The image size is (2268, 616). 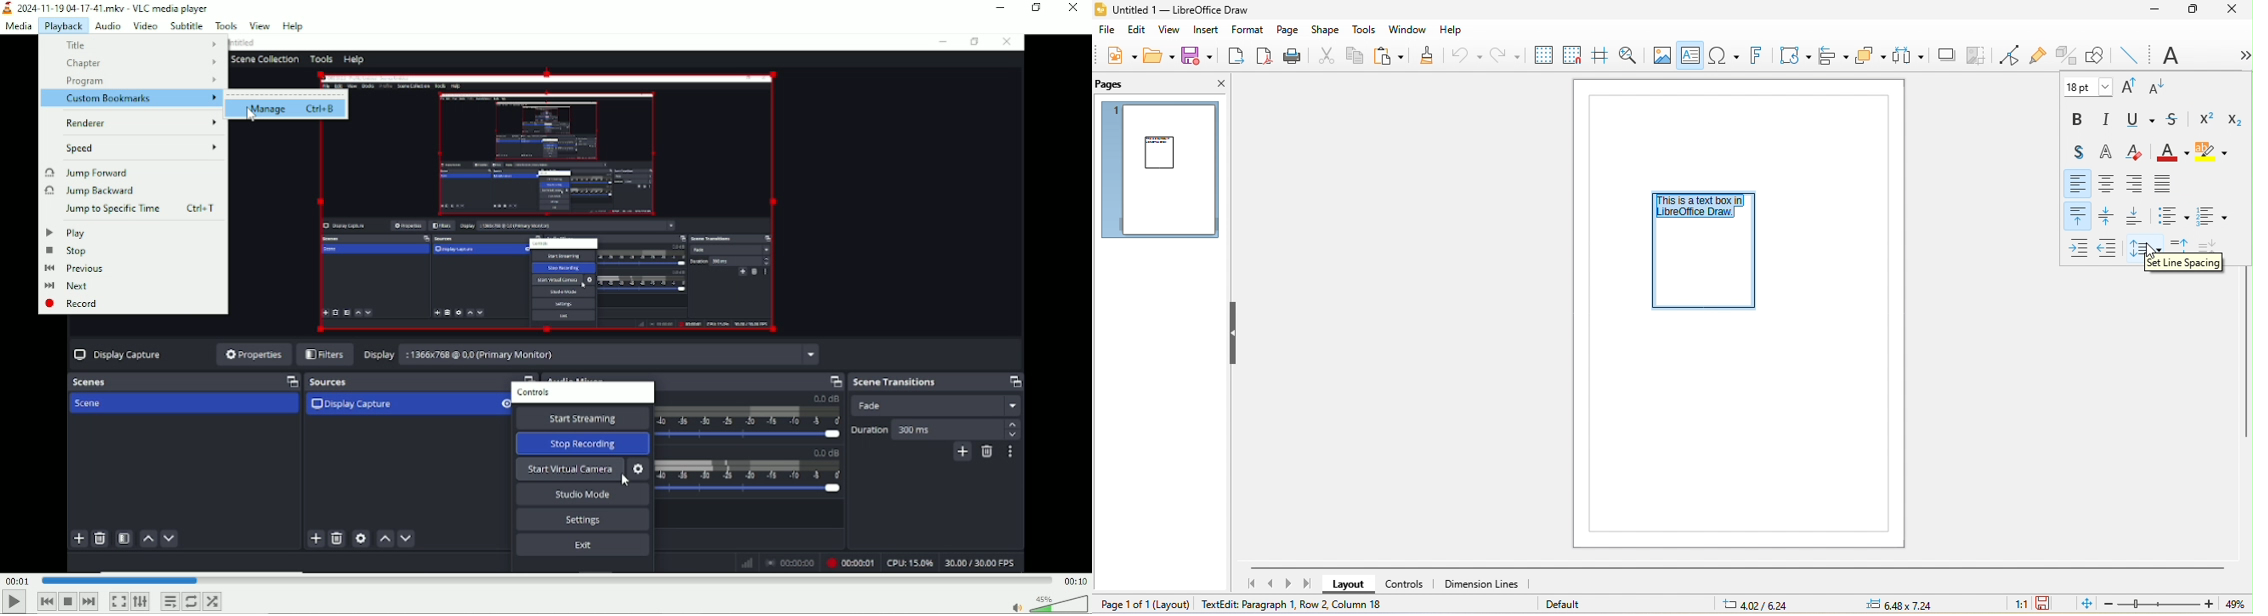 I want to click on toggle unordered list, so click(x=2171, y=214).